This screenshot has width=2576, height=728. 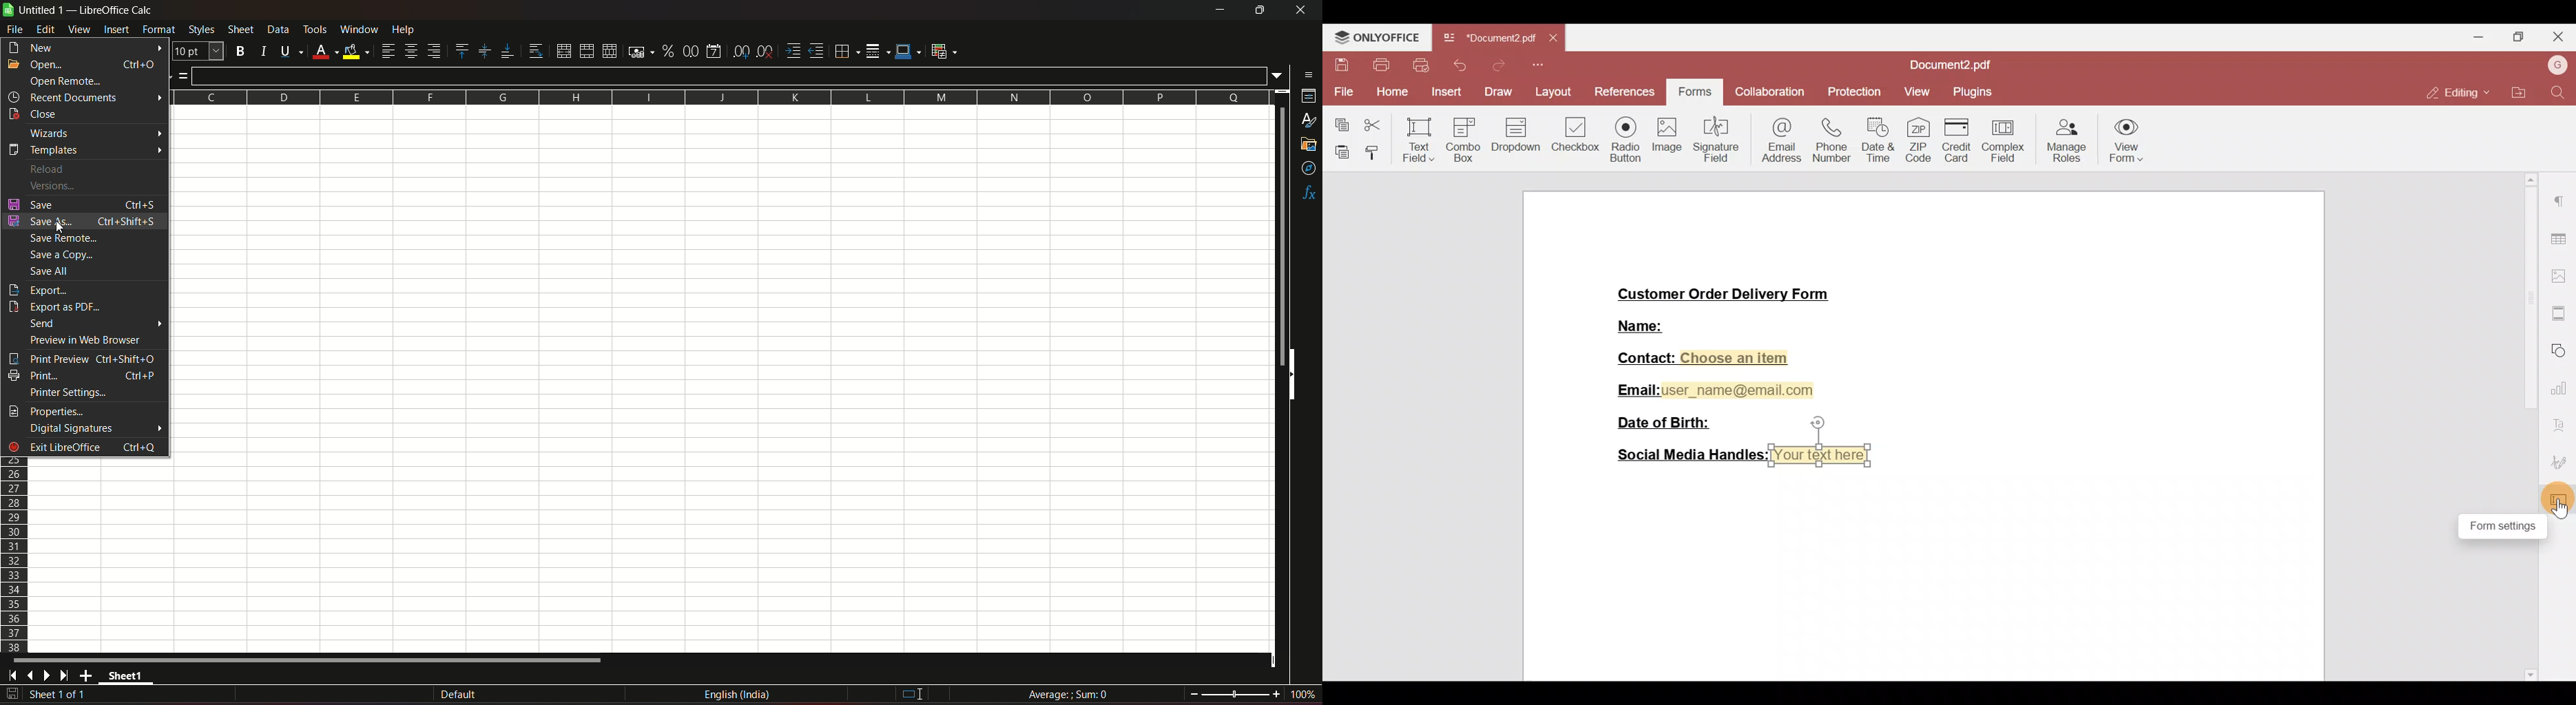 I want to click on Copy style, so click(x=1373, y=153).